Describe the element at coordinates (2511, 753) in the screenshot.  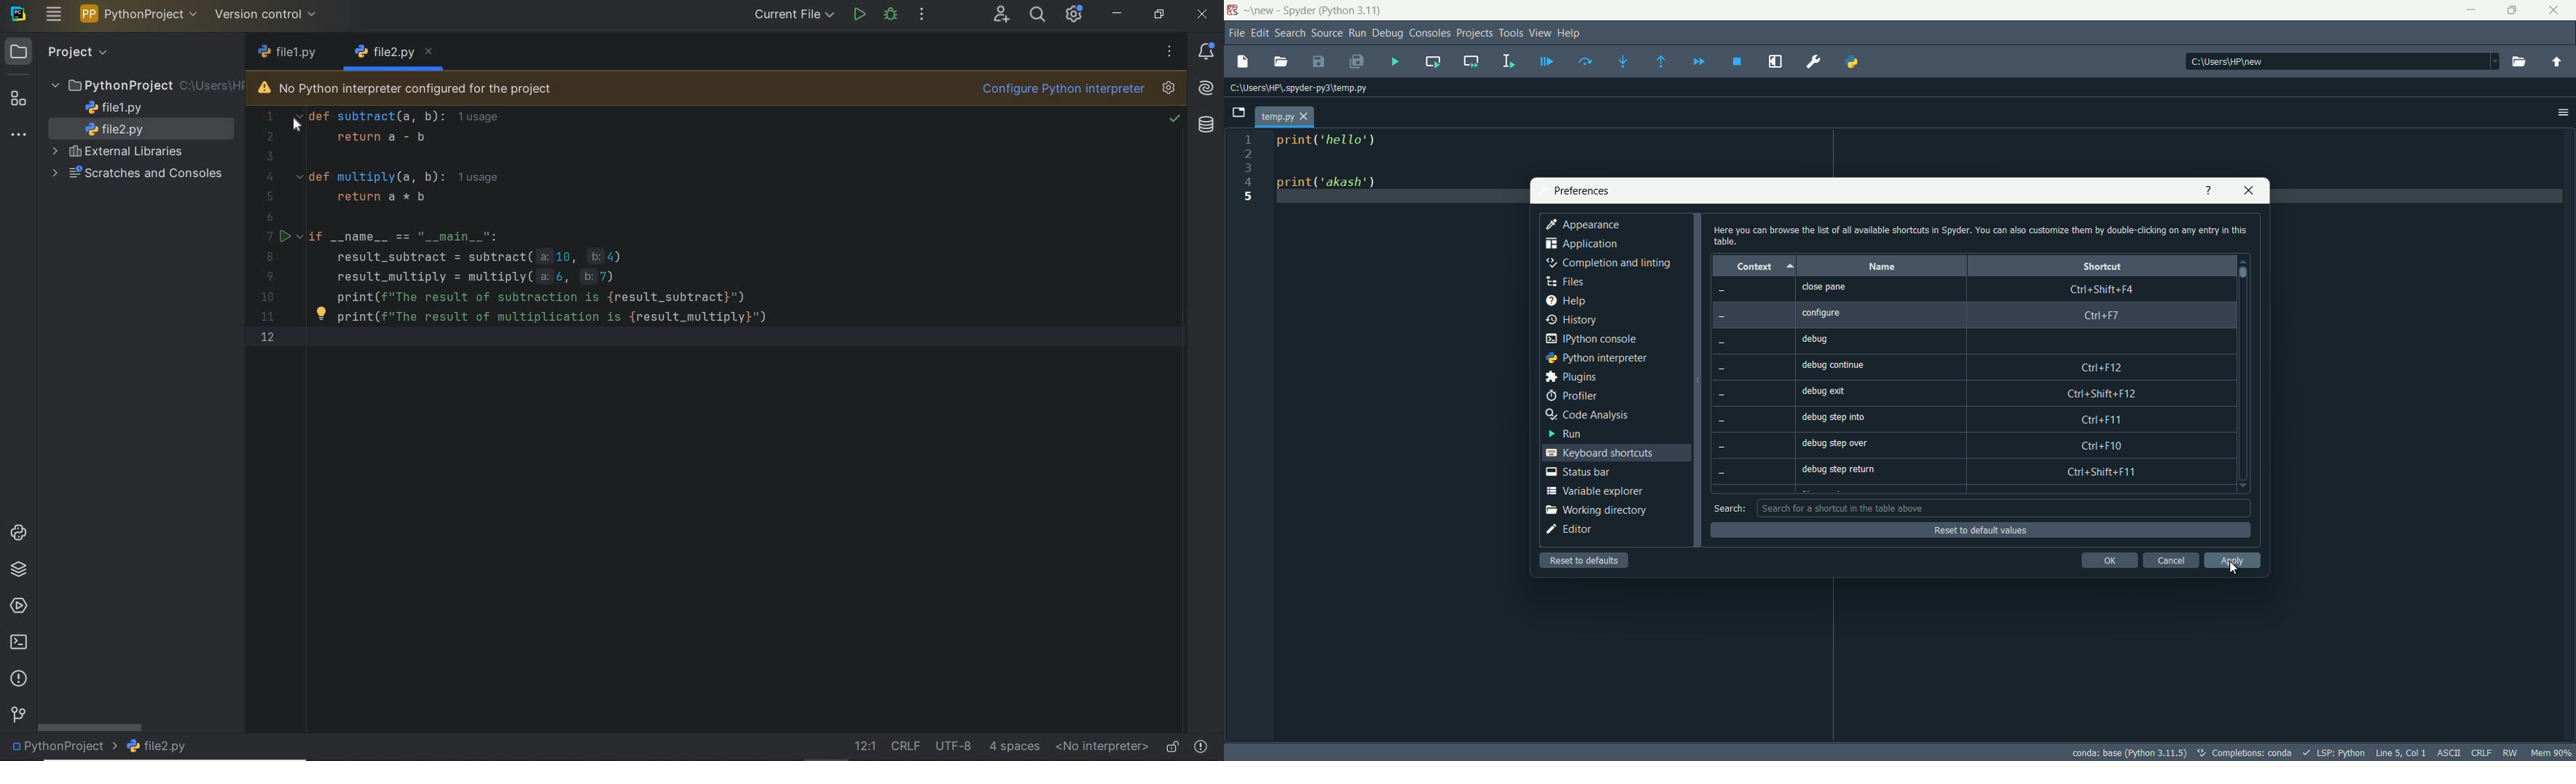
I see `rw` at that location.